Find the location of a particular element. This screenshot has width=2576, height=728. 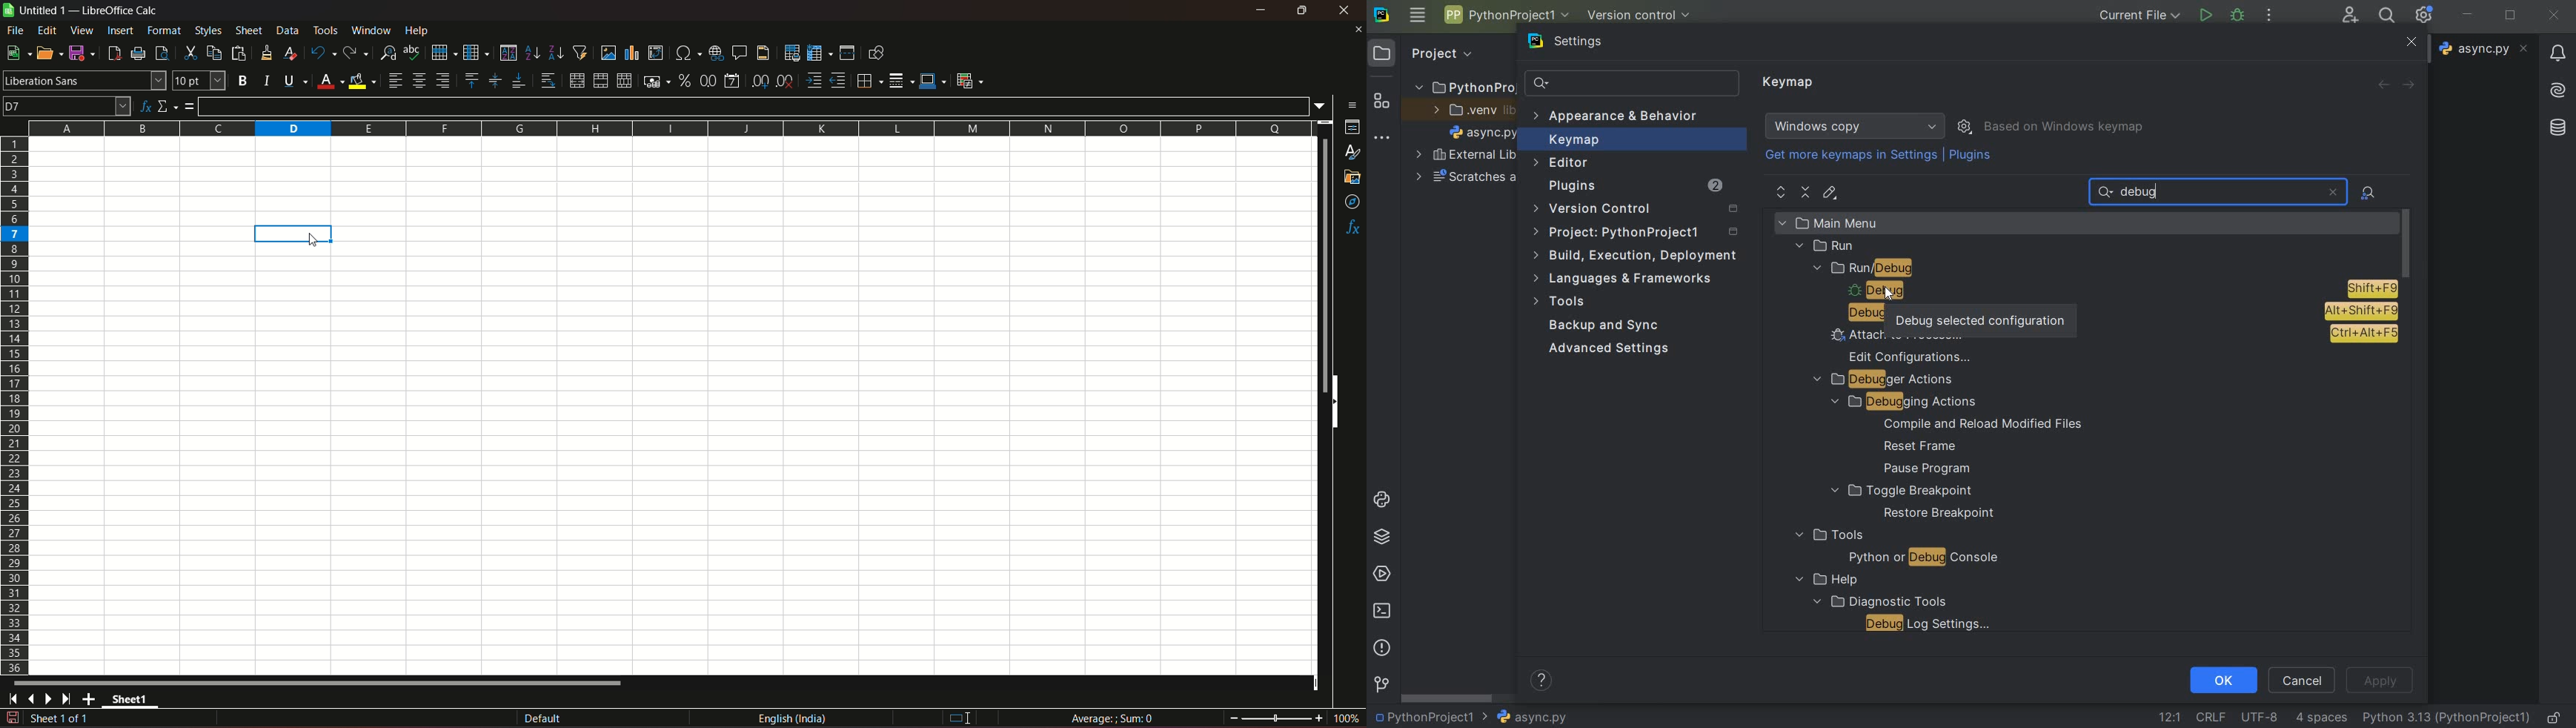

show help contents is located at coordinates (1541, 683).